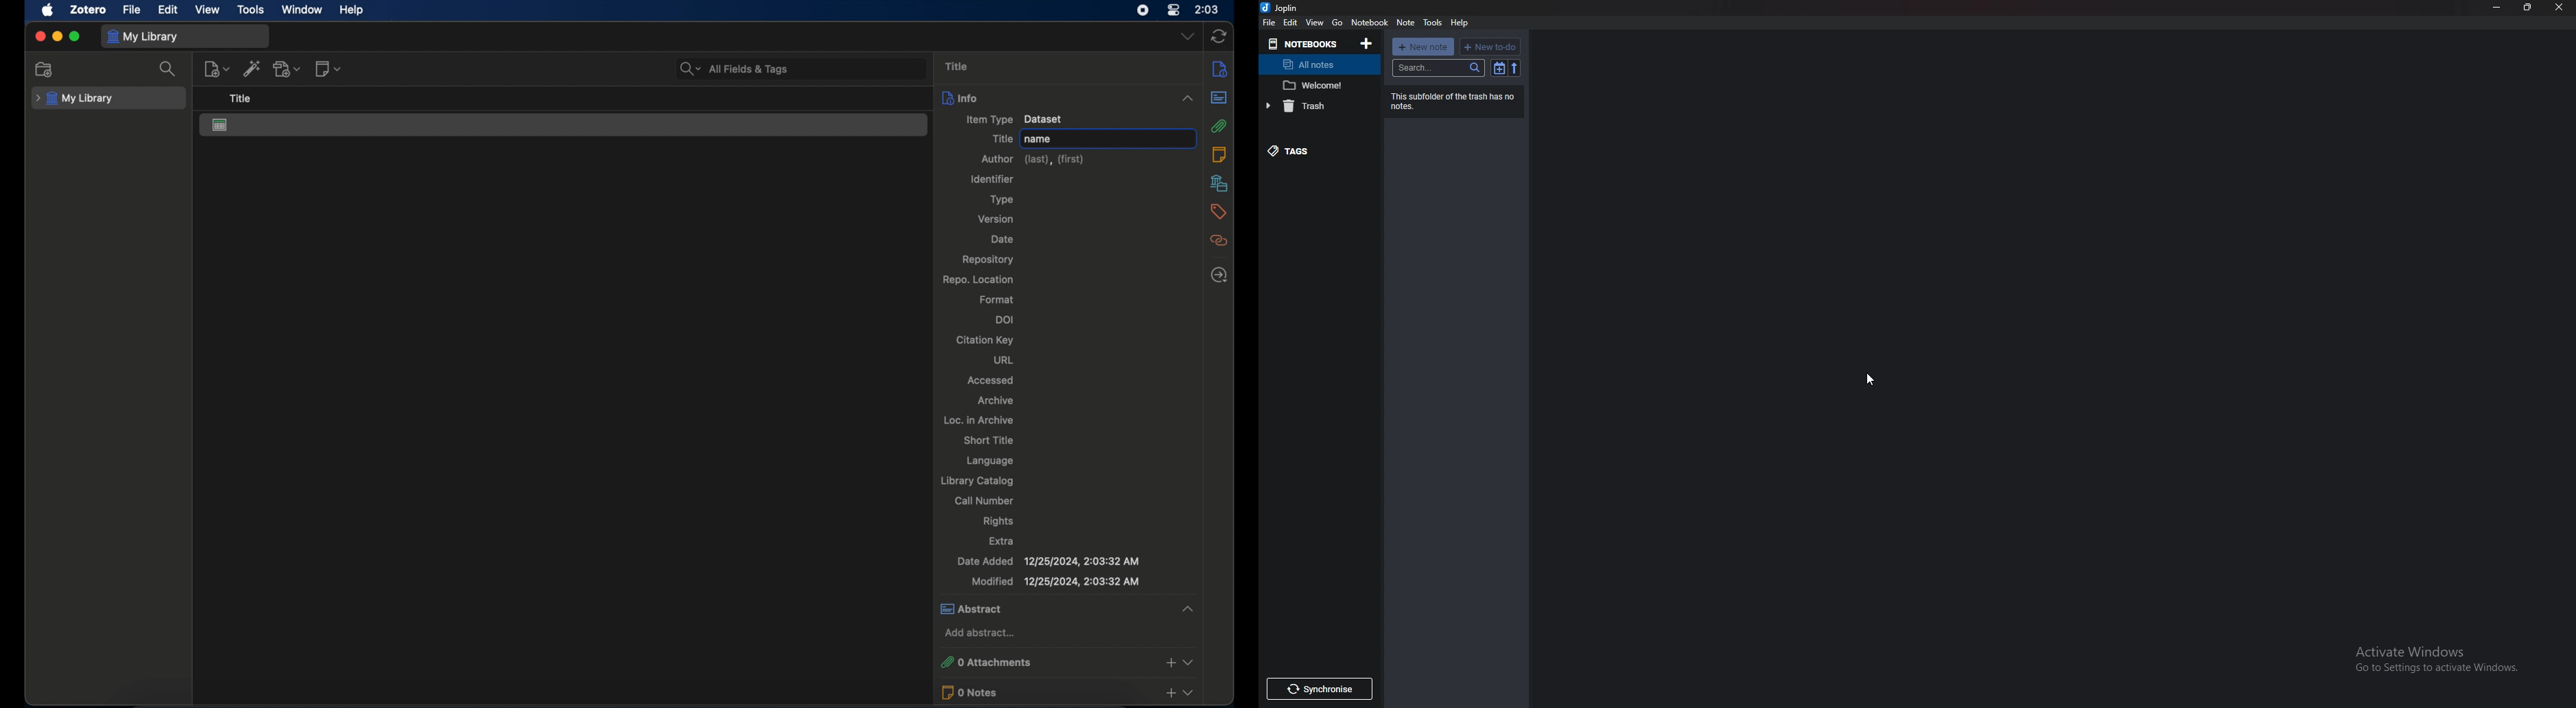 The width and height of the screenshot is (2576, 728). I want to click on 0 attachments, so click(1067, 661).